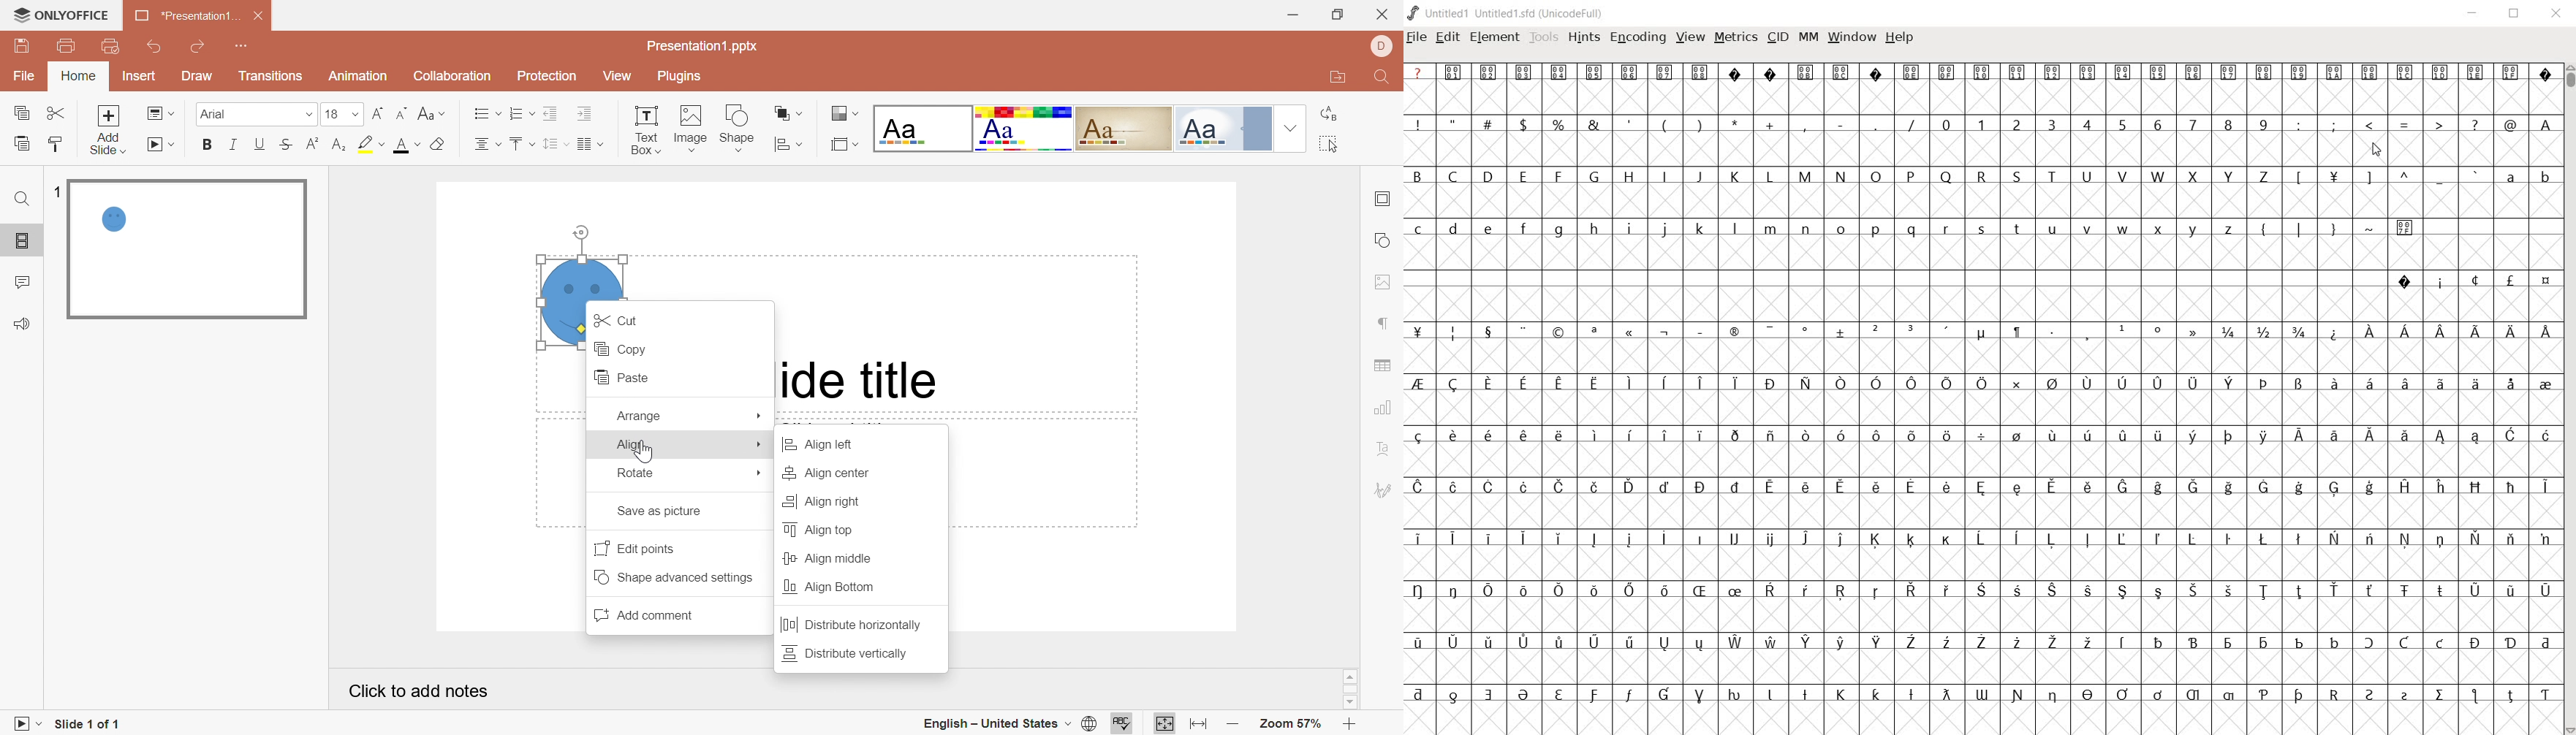 This screenshot has width=2576, height=756. Describe the element at coordinates (437, 145) in the screenshot. I see `Clear` at that location.